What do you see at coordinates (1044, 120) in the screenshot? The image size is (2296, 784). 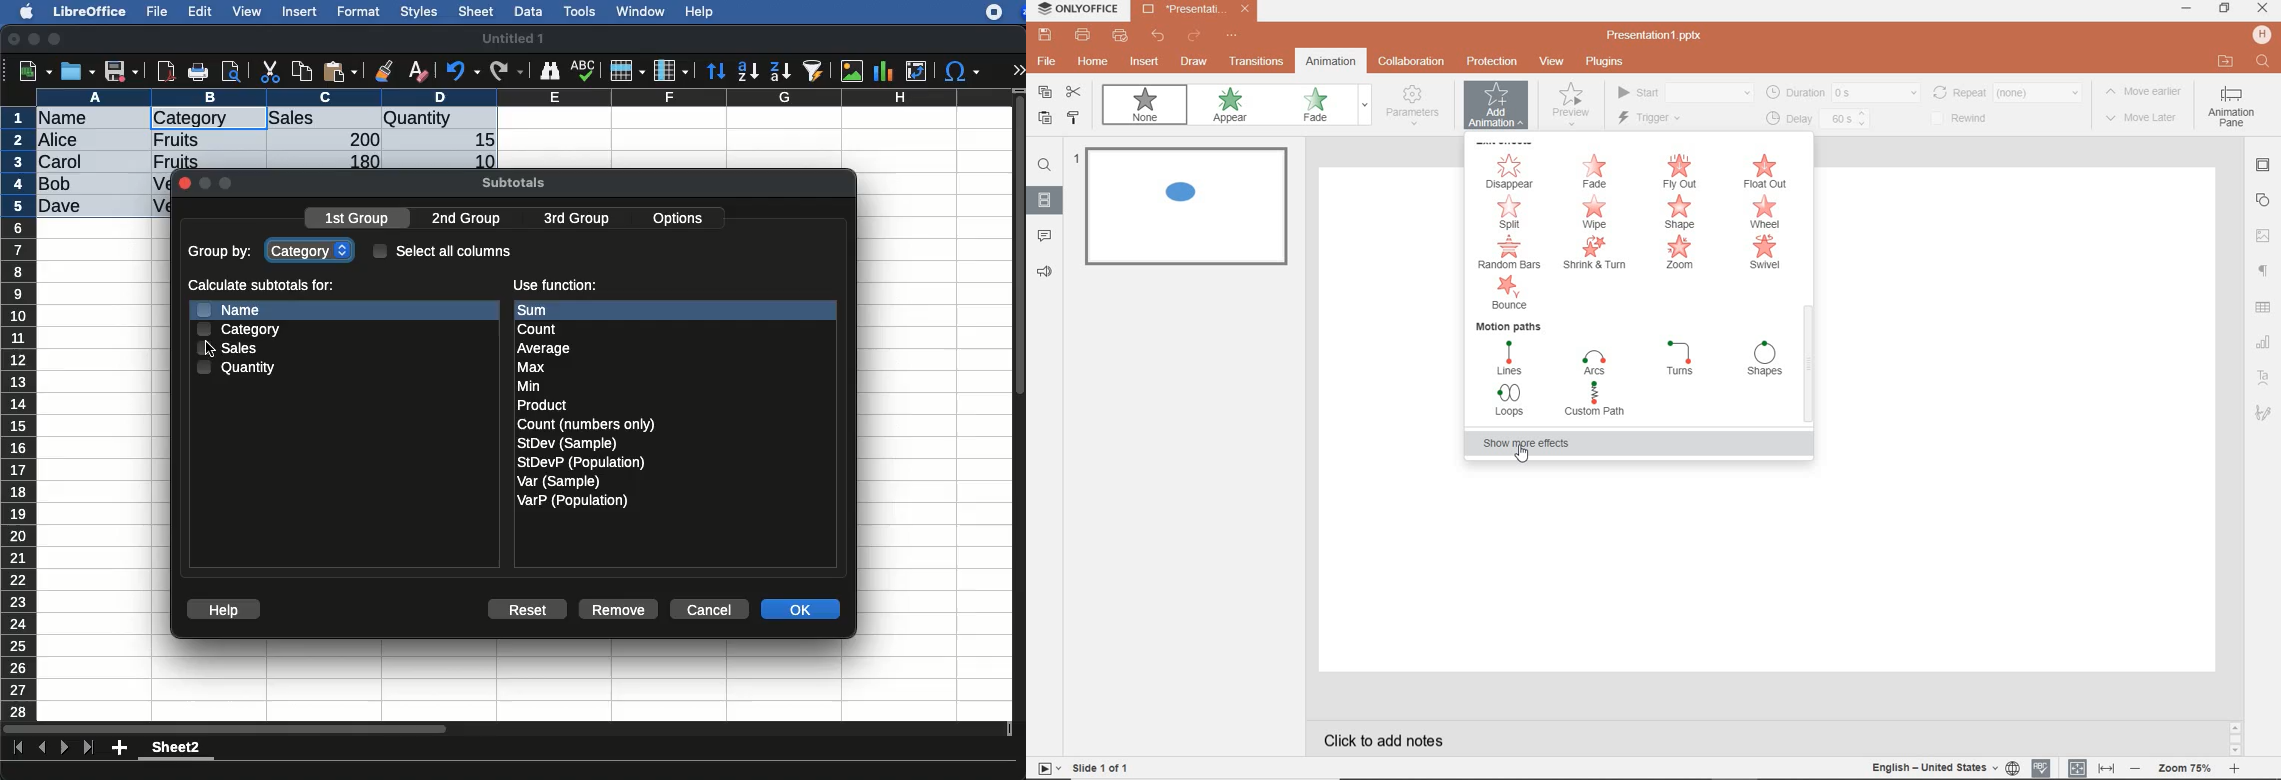 I see `PASTE` at bounding box center [1044, 120].